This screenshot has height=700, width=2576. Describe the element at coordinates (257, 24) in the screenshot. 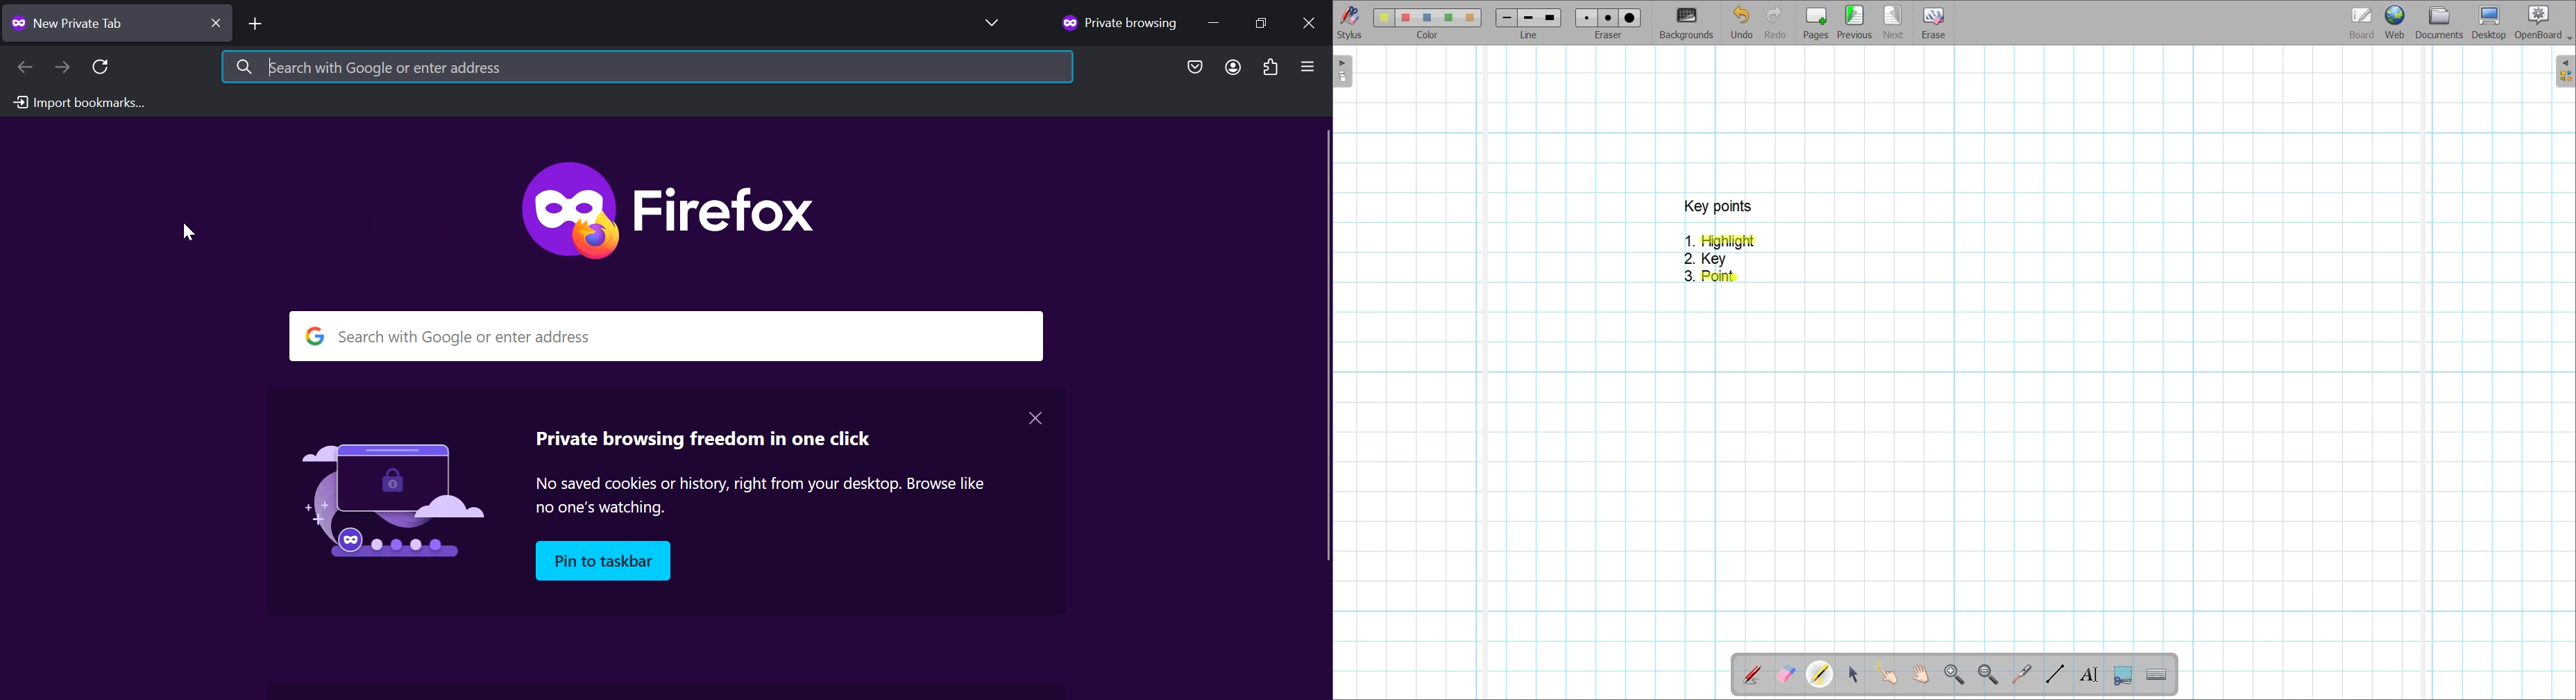

I see `Add New tab` at that location.